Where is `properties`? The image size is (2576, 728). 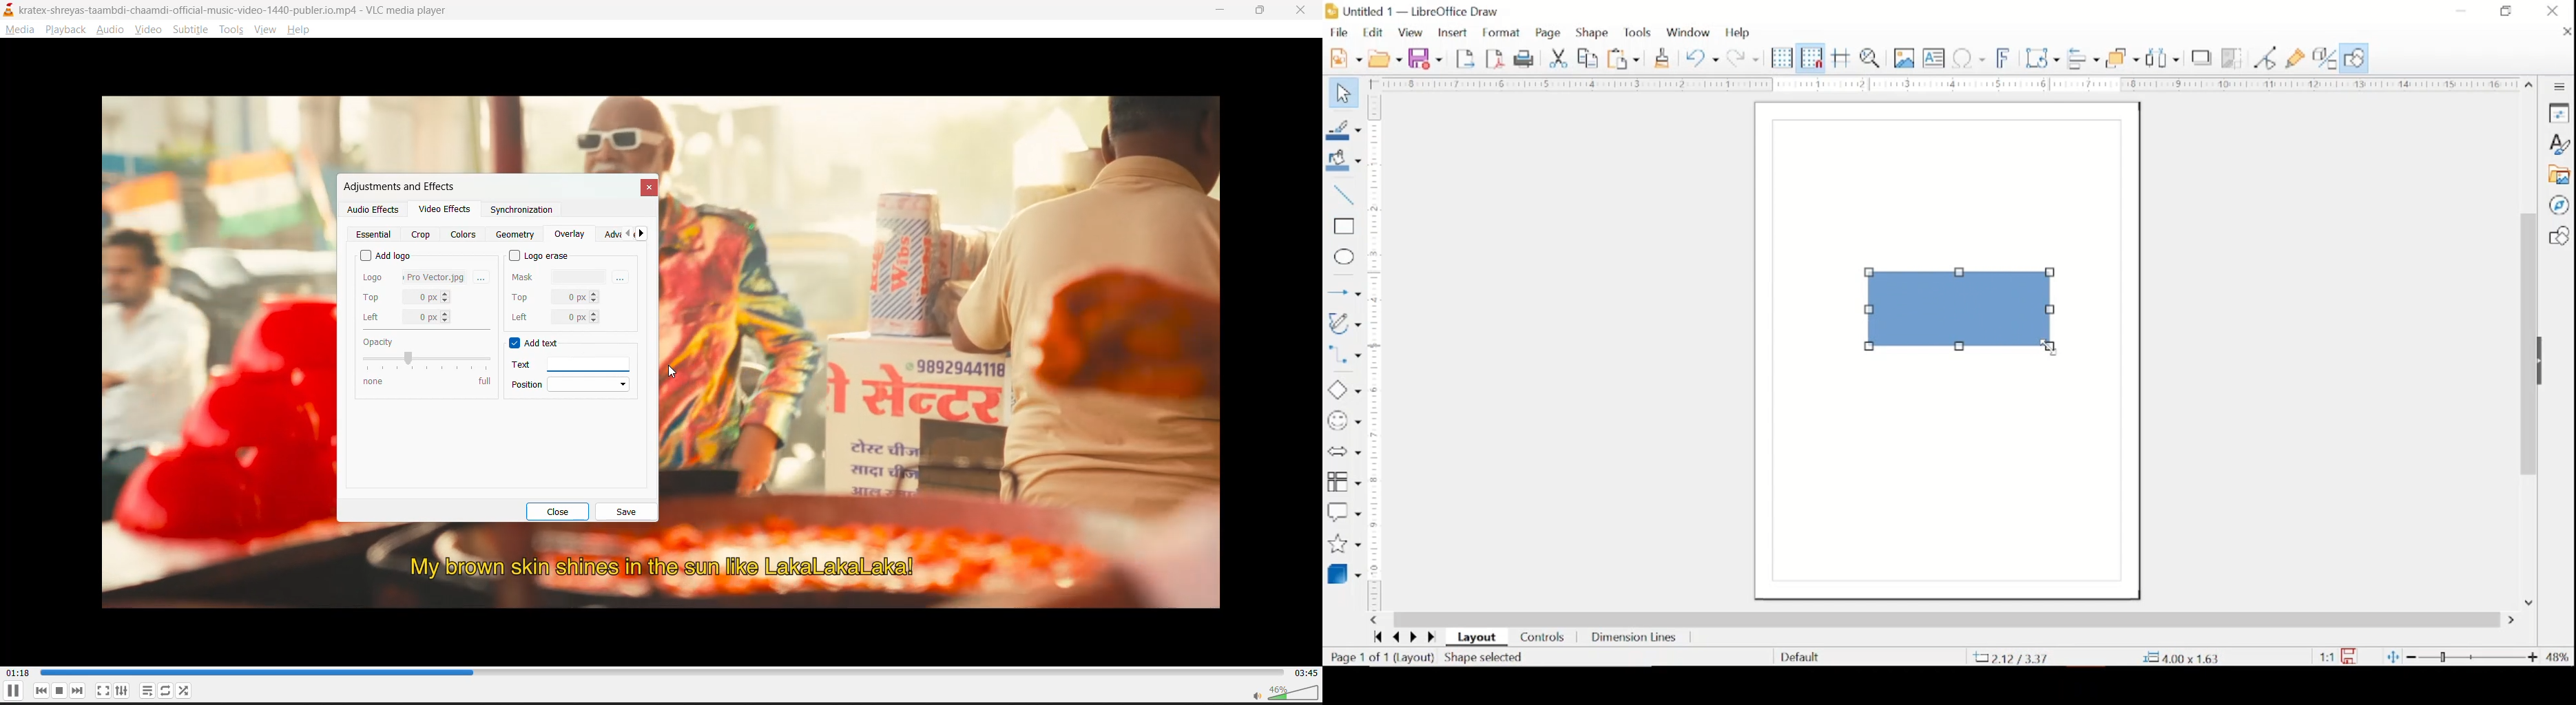 properties is located at coordinates (2559, 112).